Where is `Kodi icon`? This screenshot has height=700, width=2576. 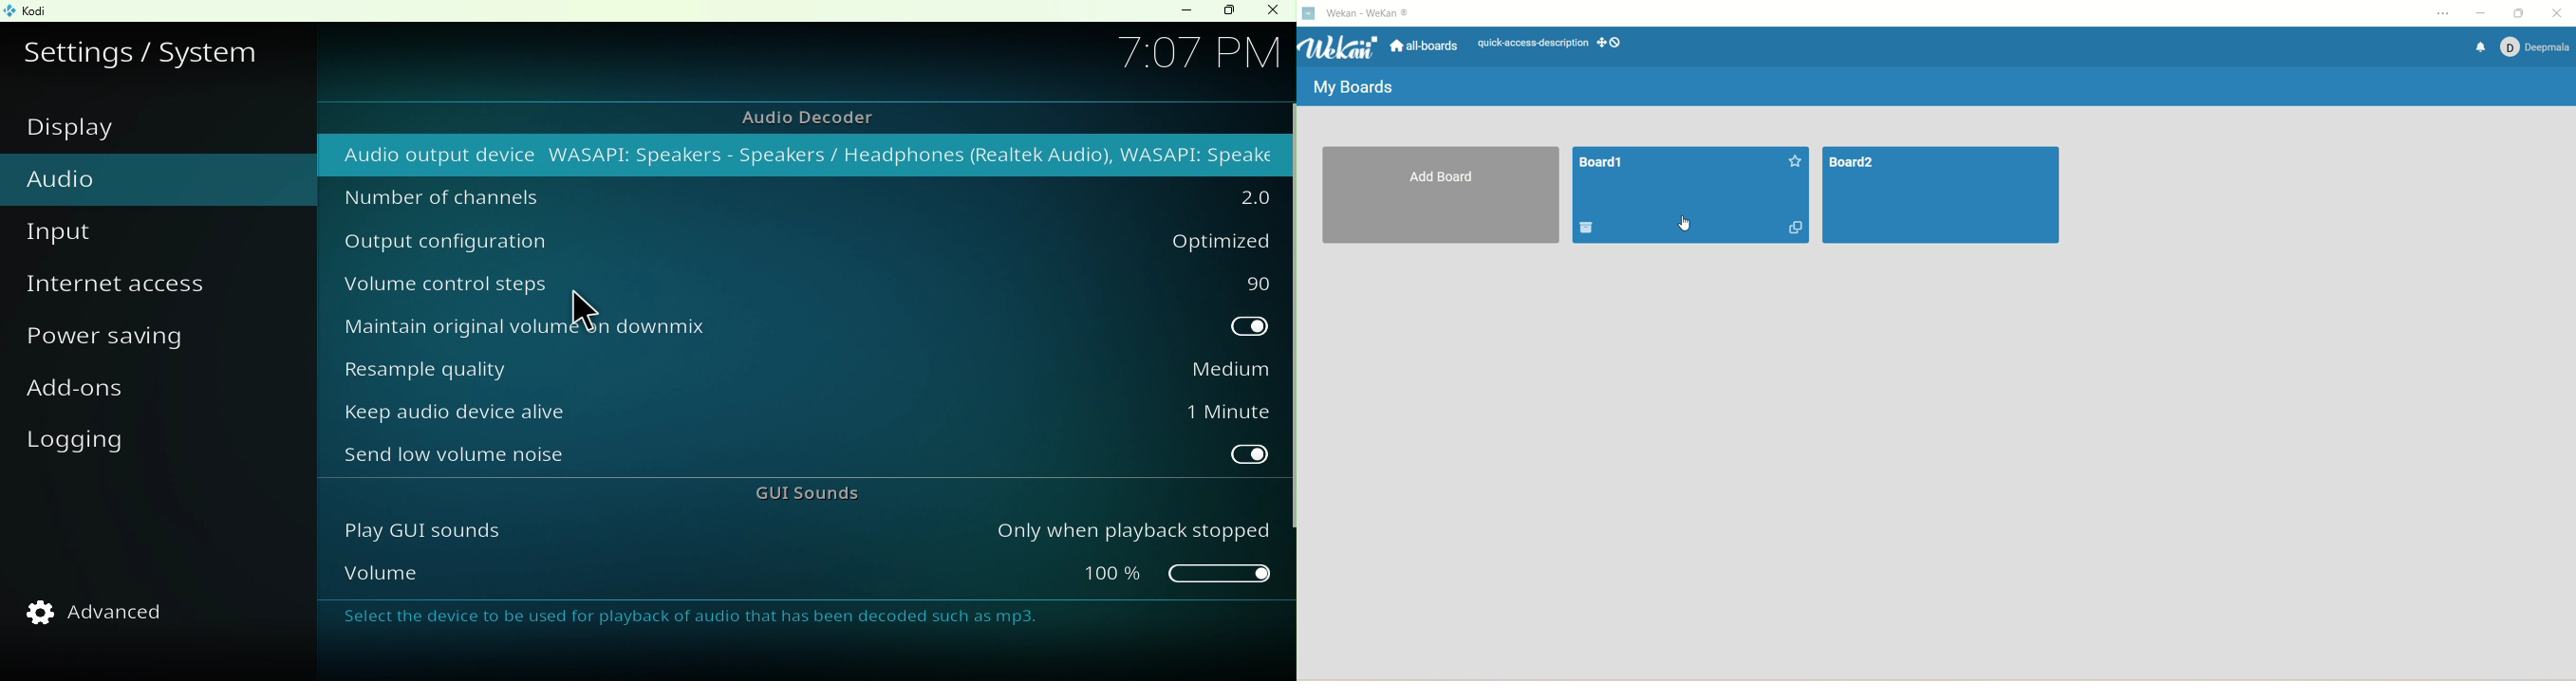
Kodi icon is located at coordinates (30, 10).